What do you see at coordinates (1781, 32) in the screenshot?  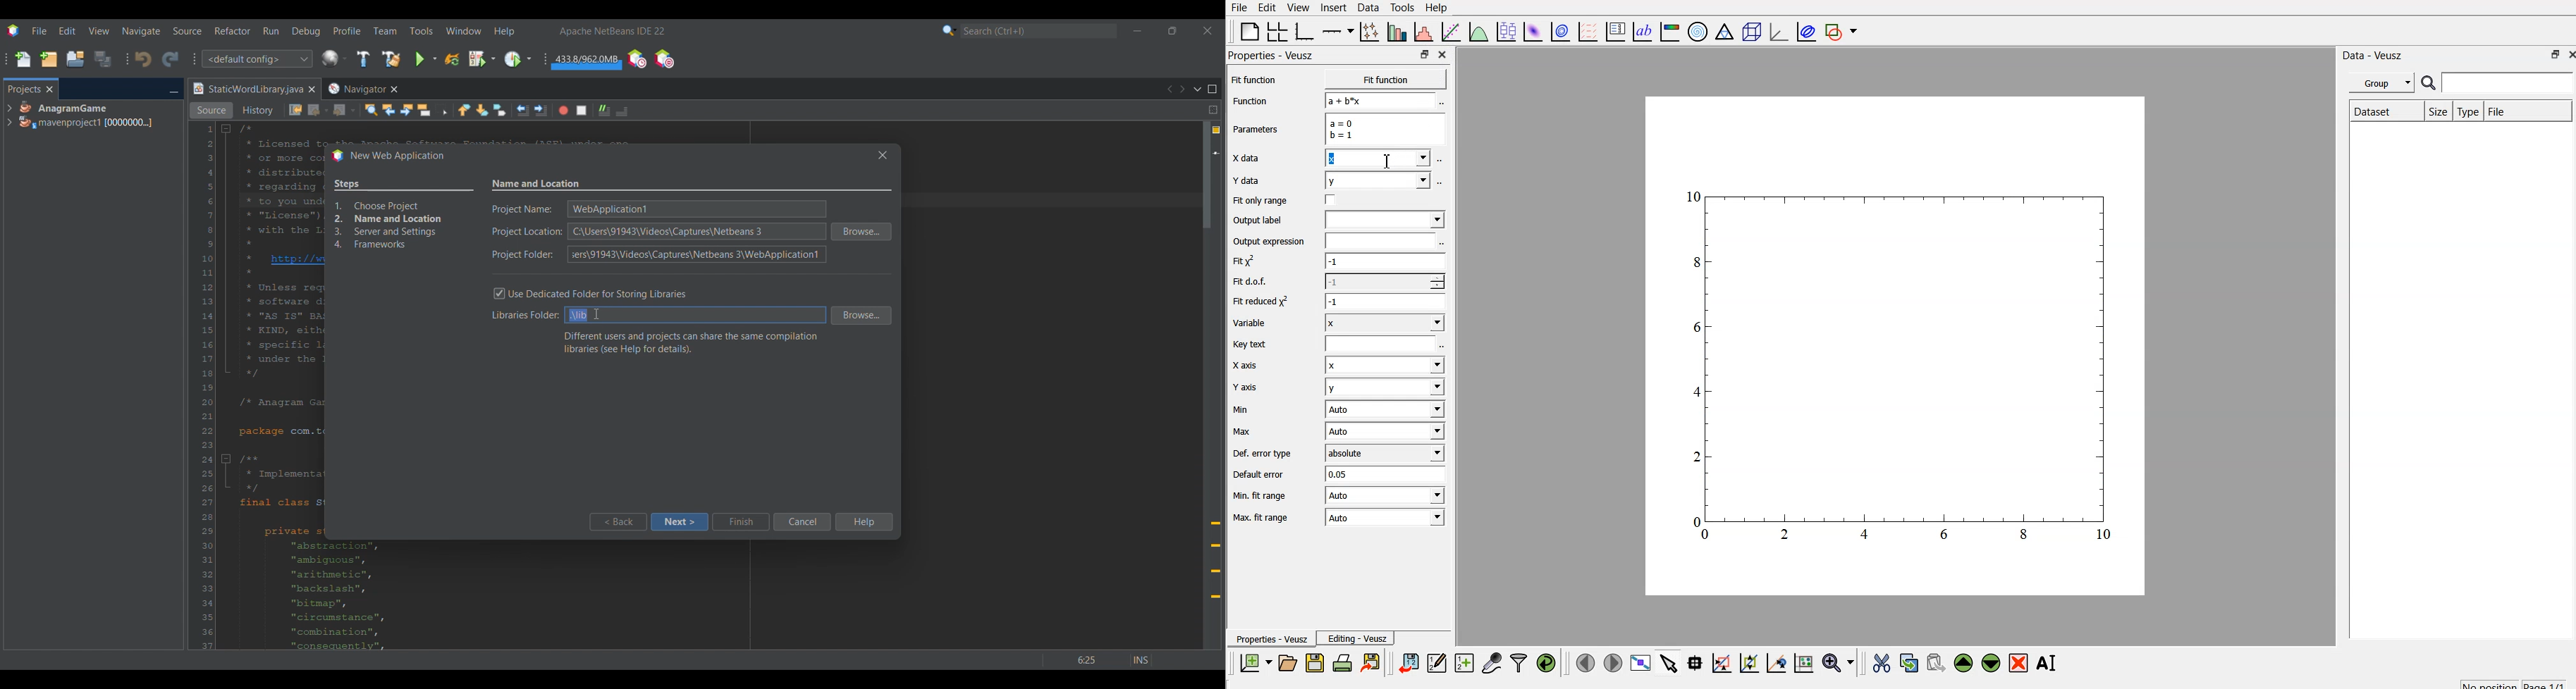 I see `3d graph` at bounding box center [1781, 32].